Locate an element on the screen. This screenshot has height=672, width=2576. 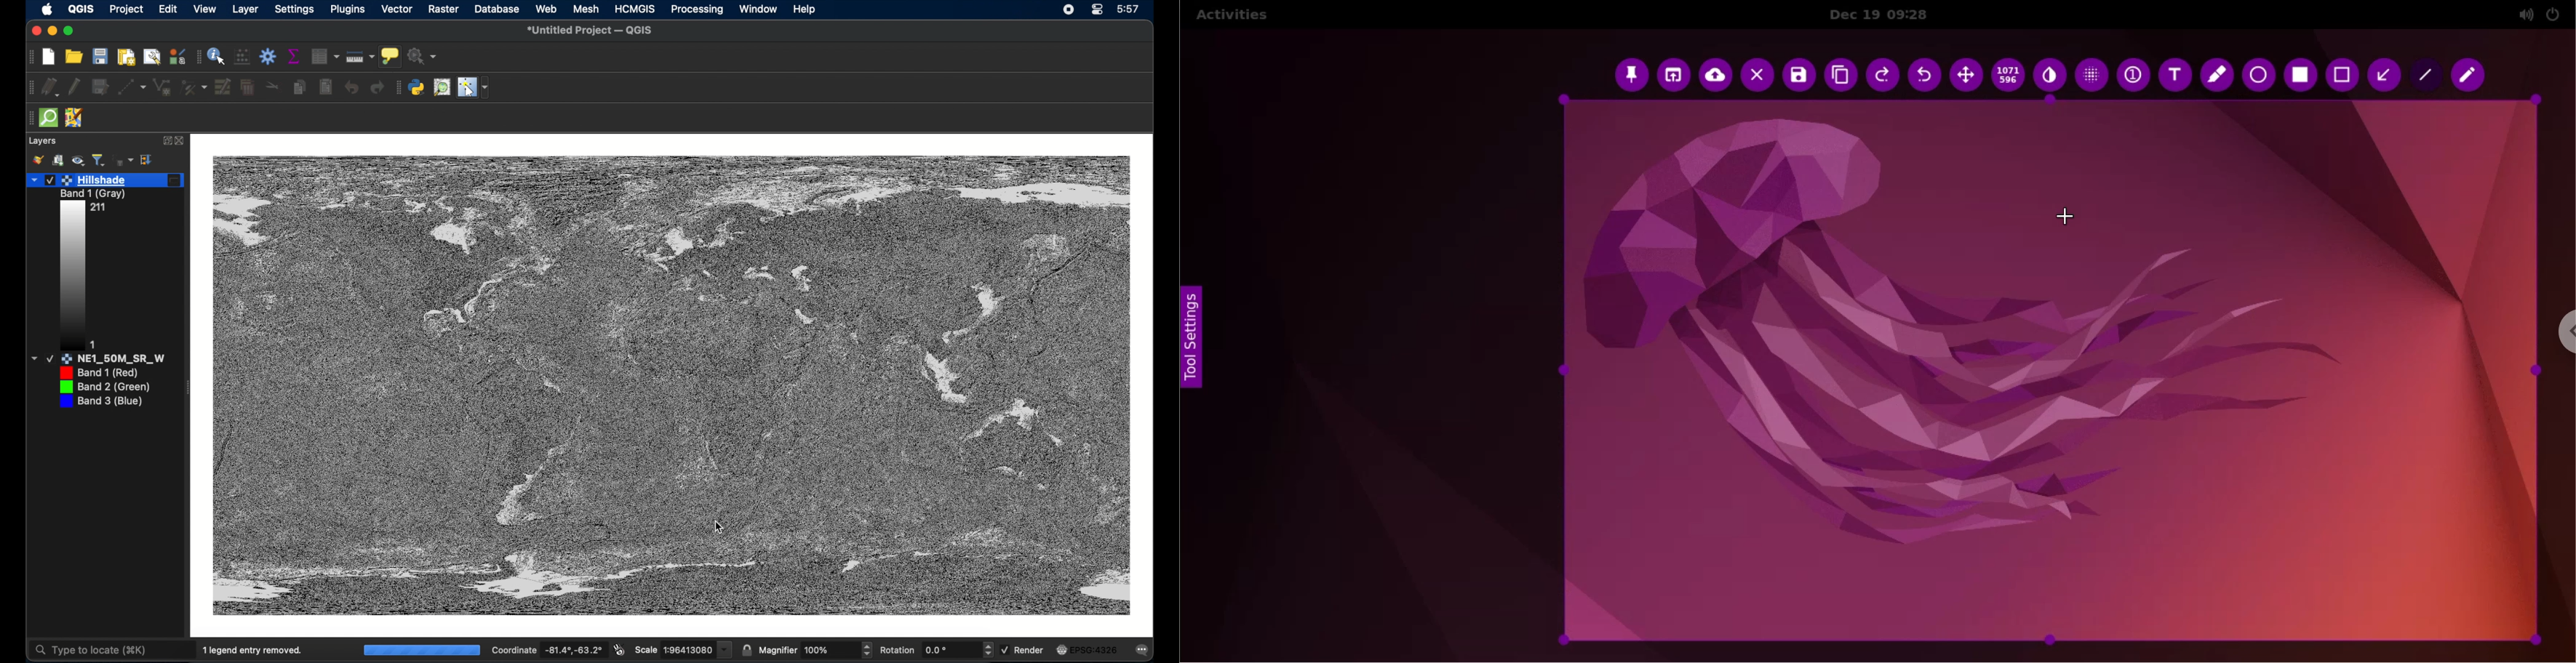
measure line is located at coordinates (359, 56).